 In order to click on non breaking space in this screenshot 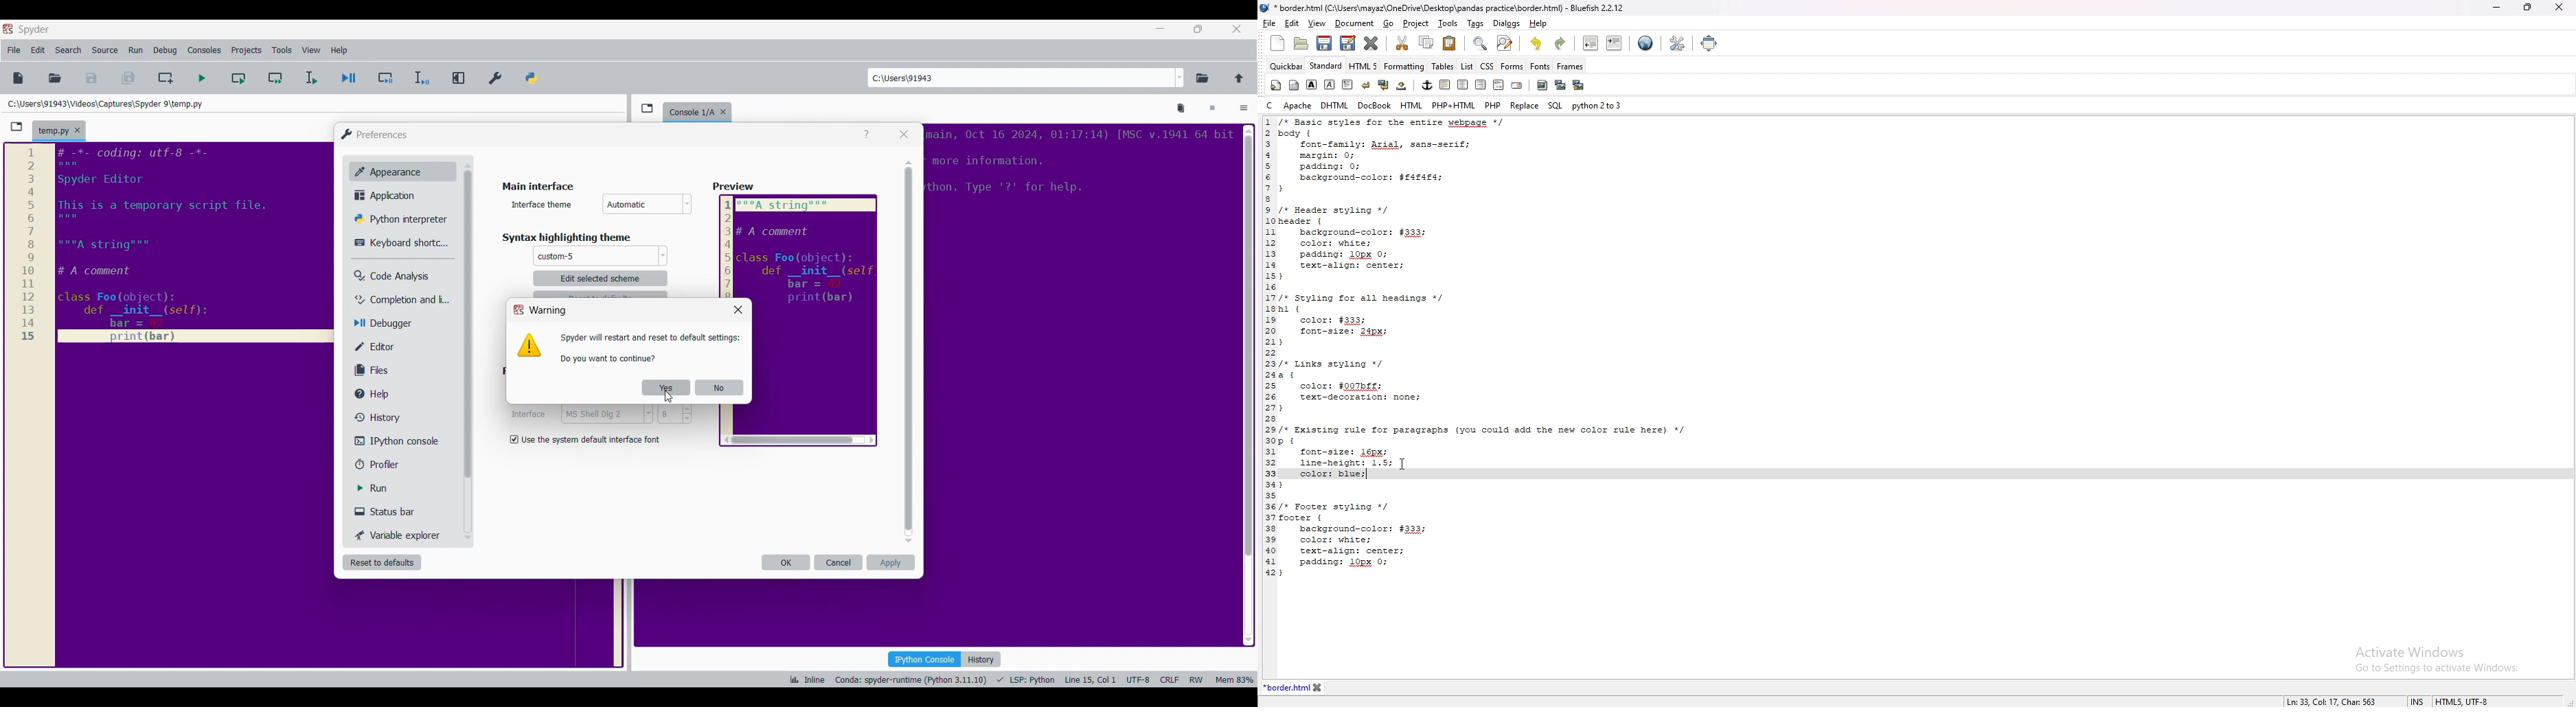, I will do `click(1403, 85)`.